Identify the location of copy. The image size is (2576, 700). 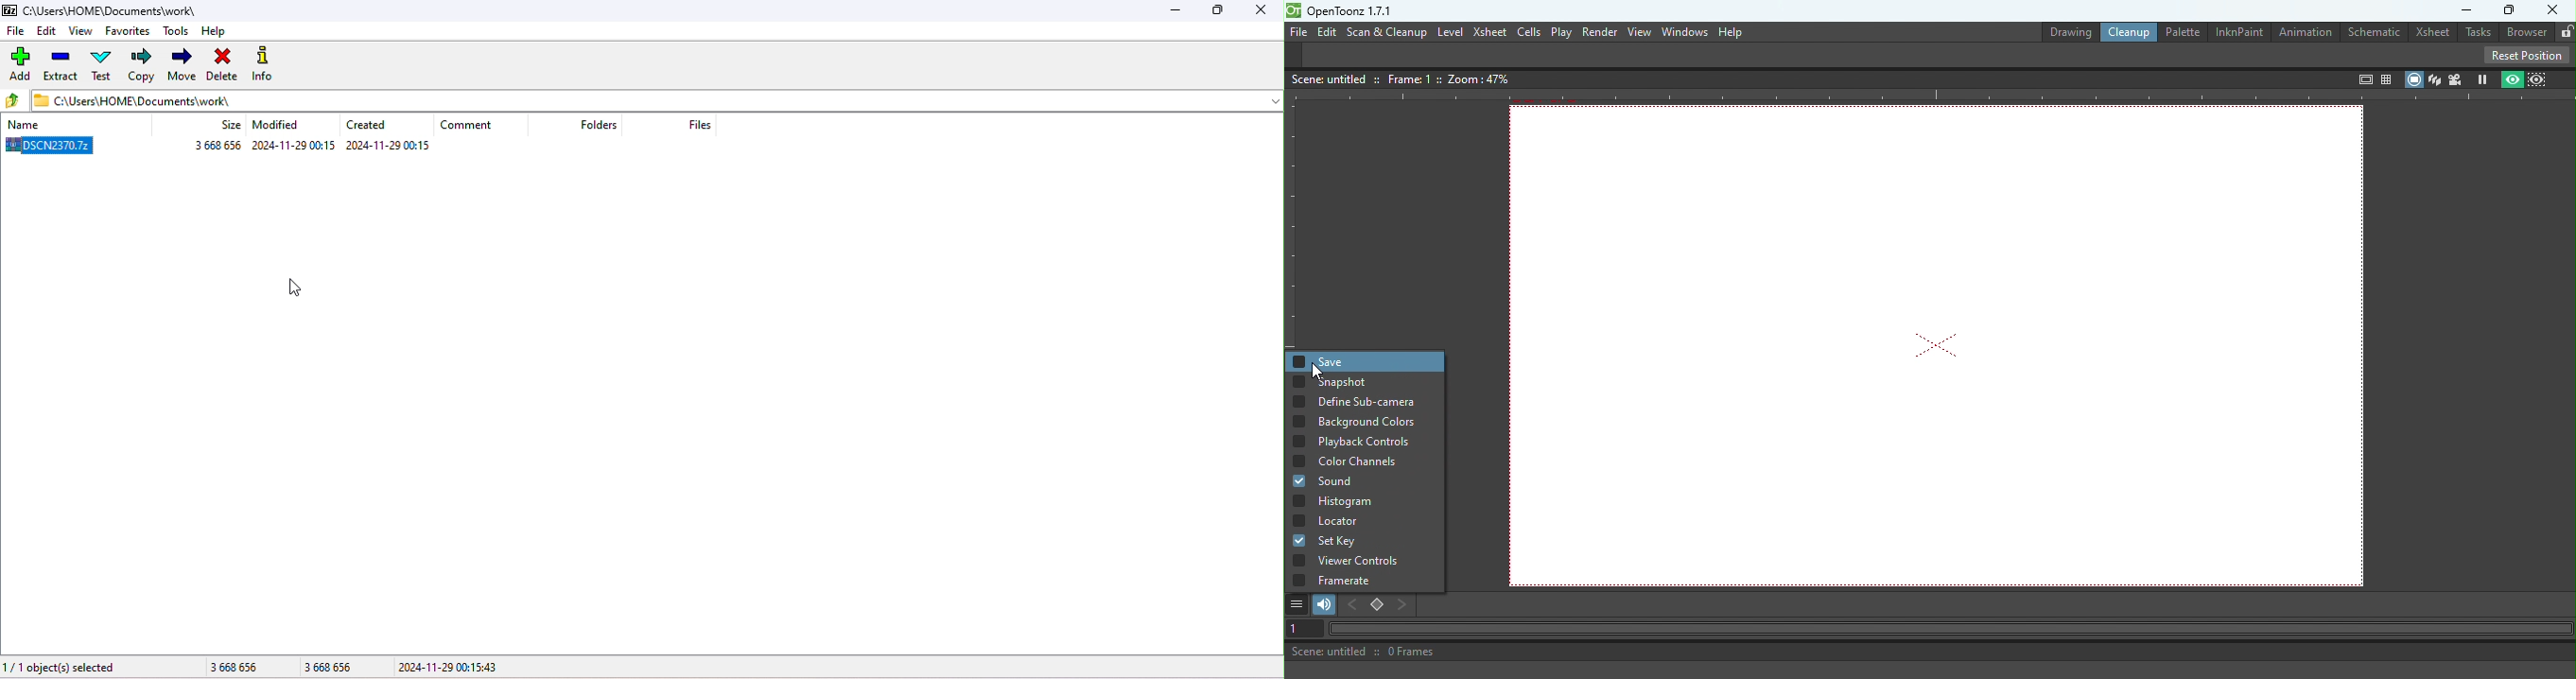
(143, 64).